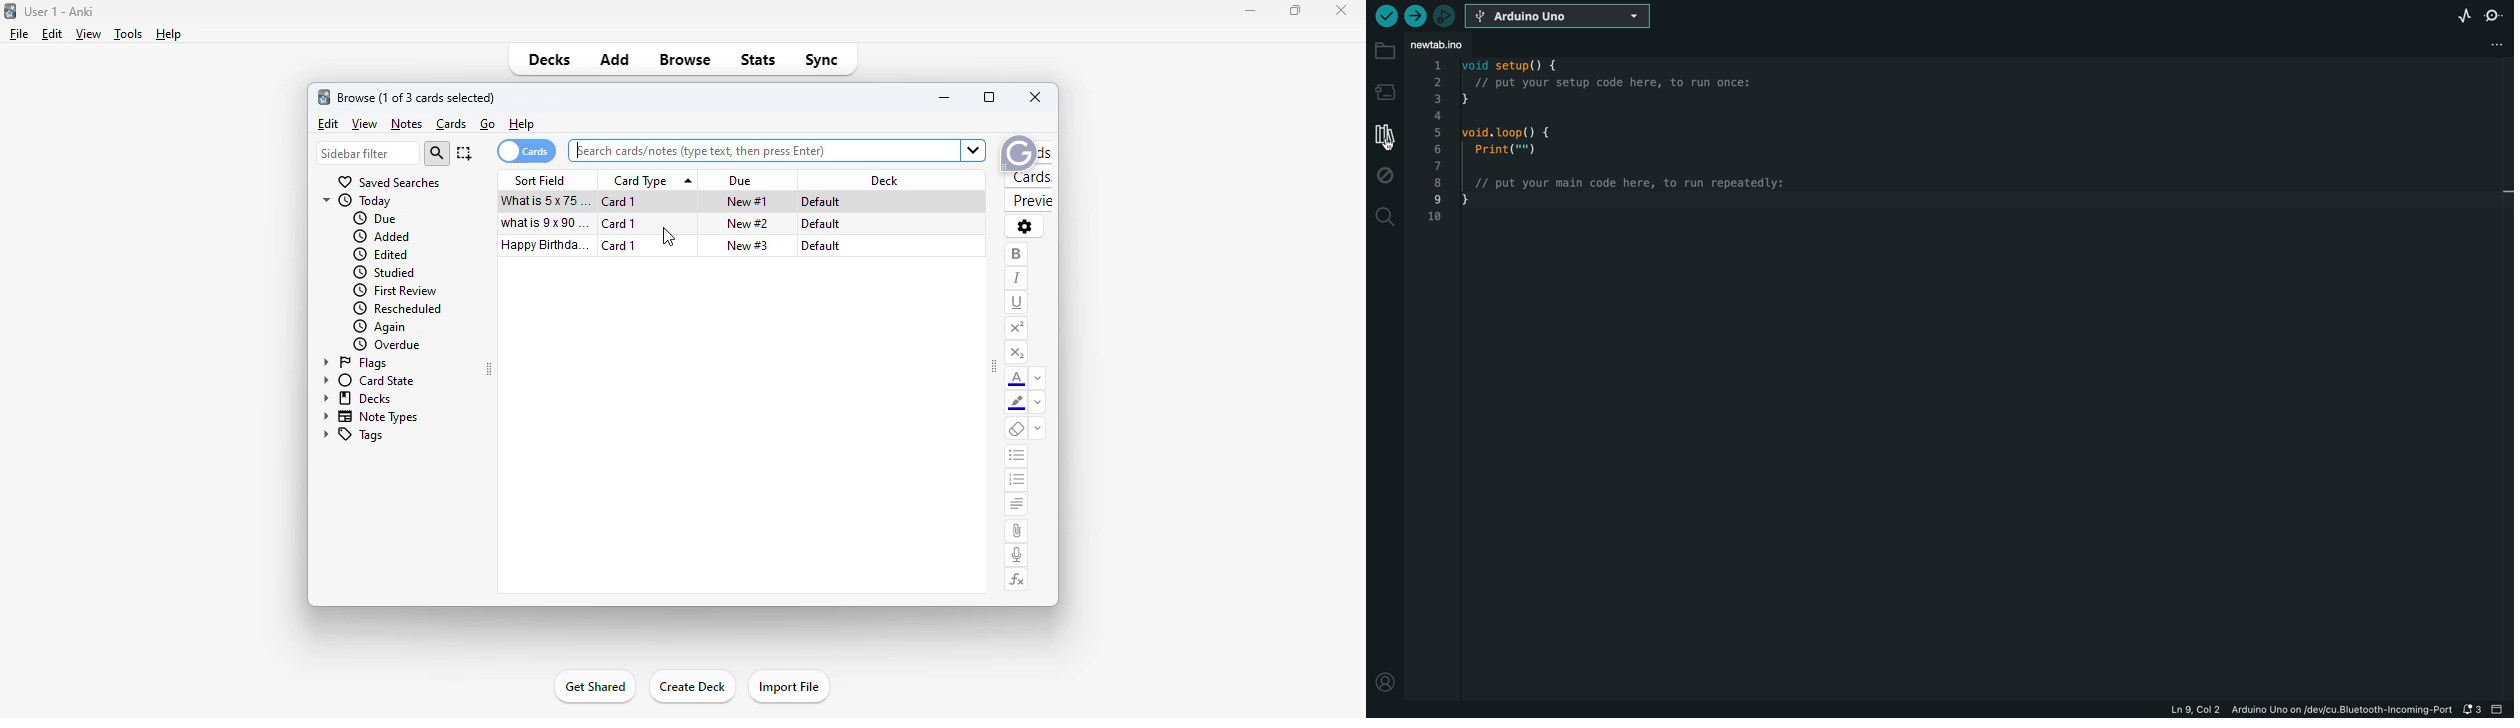 The image size is (2520, 728). I want to click on get shared, so click(596, 686).